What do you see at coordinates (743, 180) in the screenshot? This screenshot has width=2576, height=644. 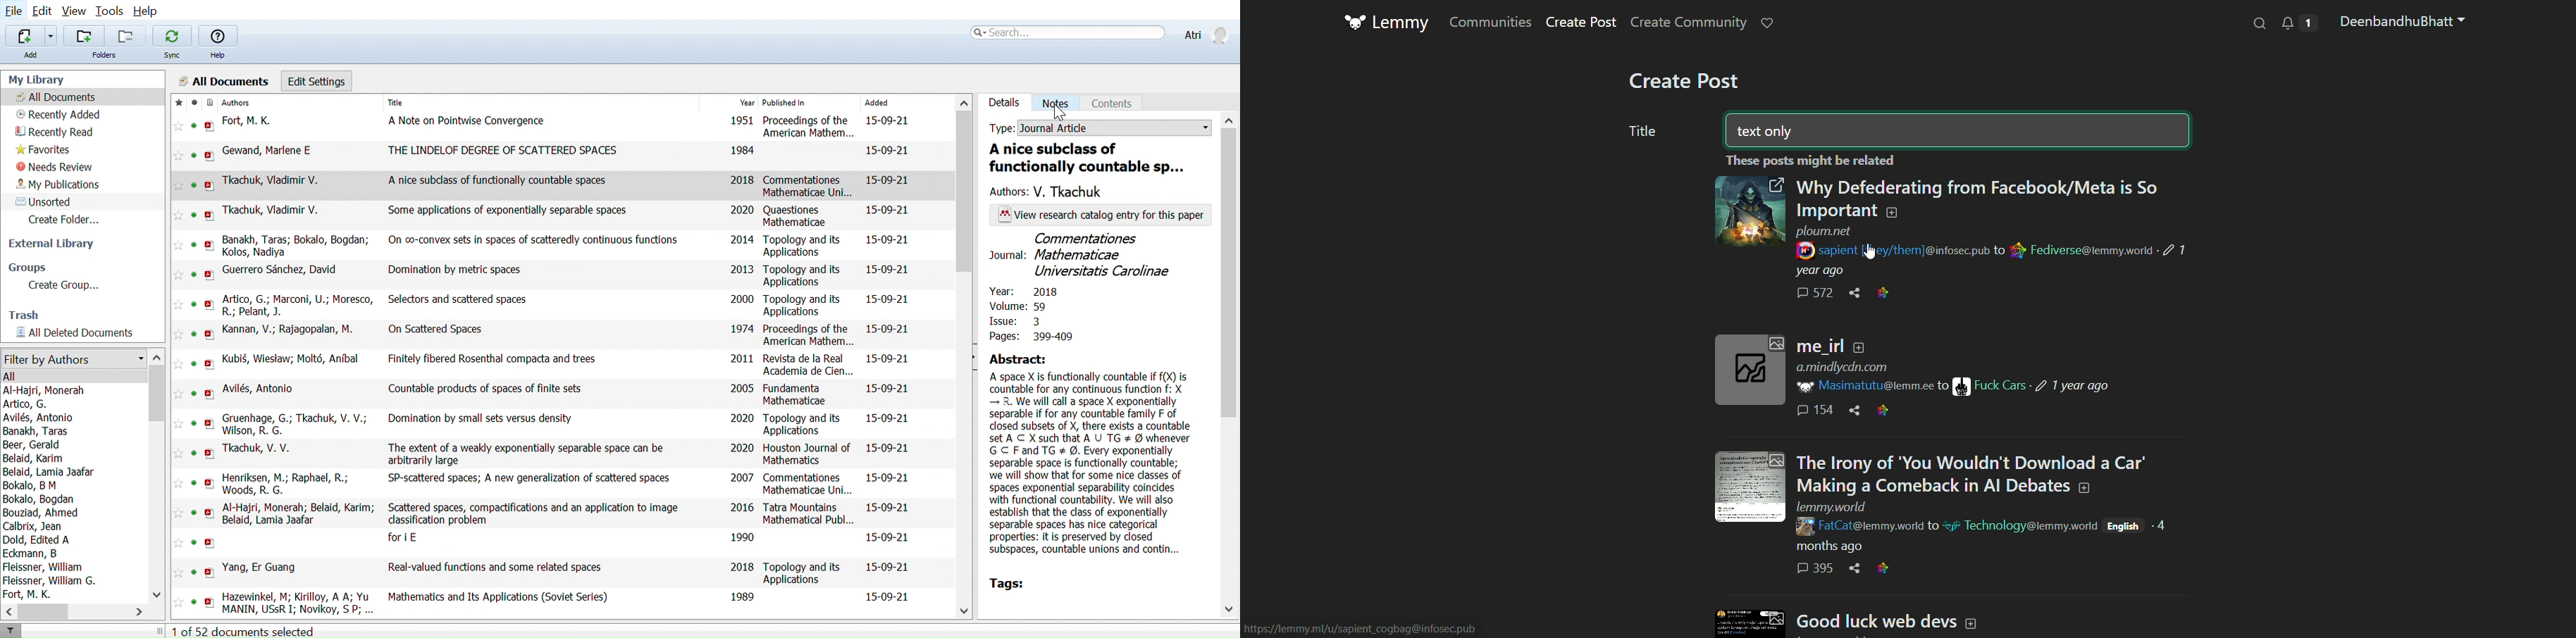 I see `2018` at bounding box center [743, 180].